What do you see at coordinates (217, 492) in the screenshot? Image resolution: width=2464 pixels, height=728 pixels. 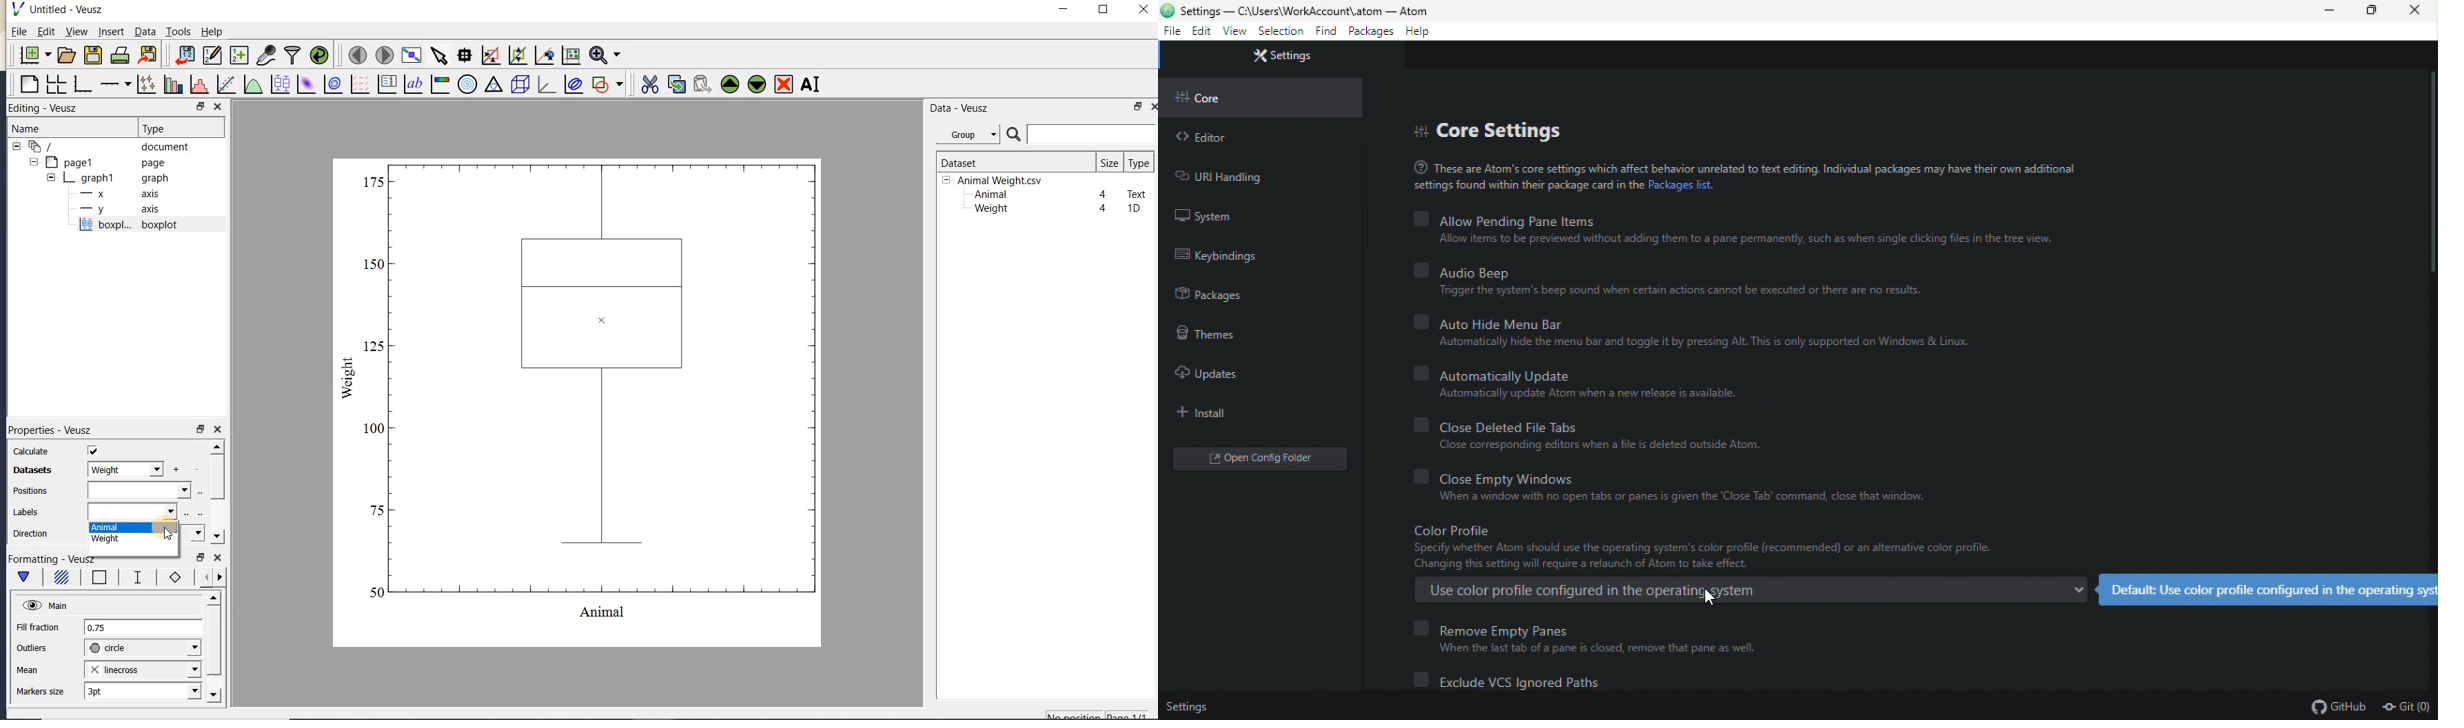 I see `scrollbar` at bounding box center [217, 492].